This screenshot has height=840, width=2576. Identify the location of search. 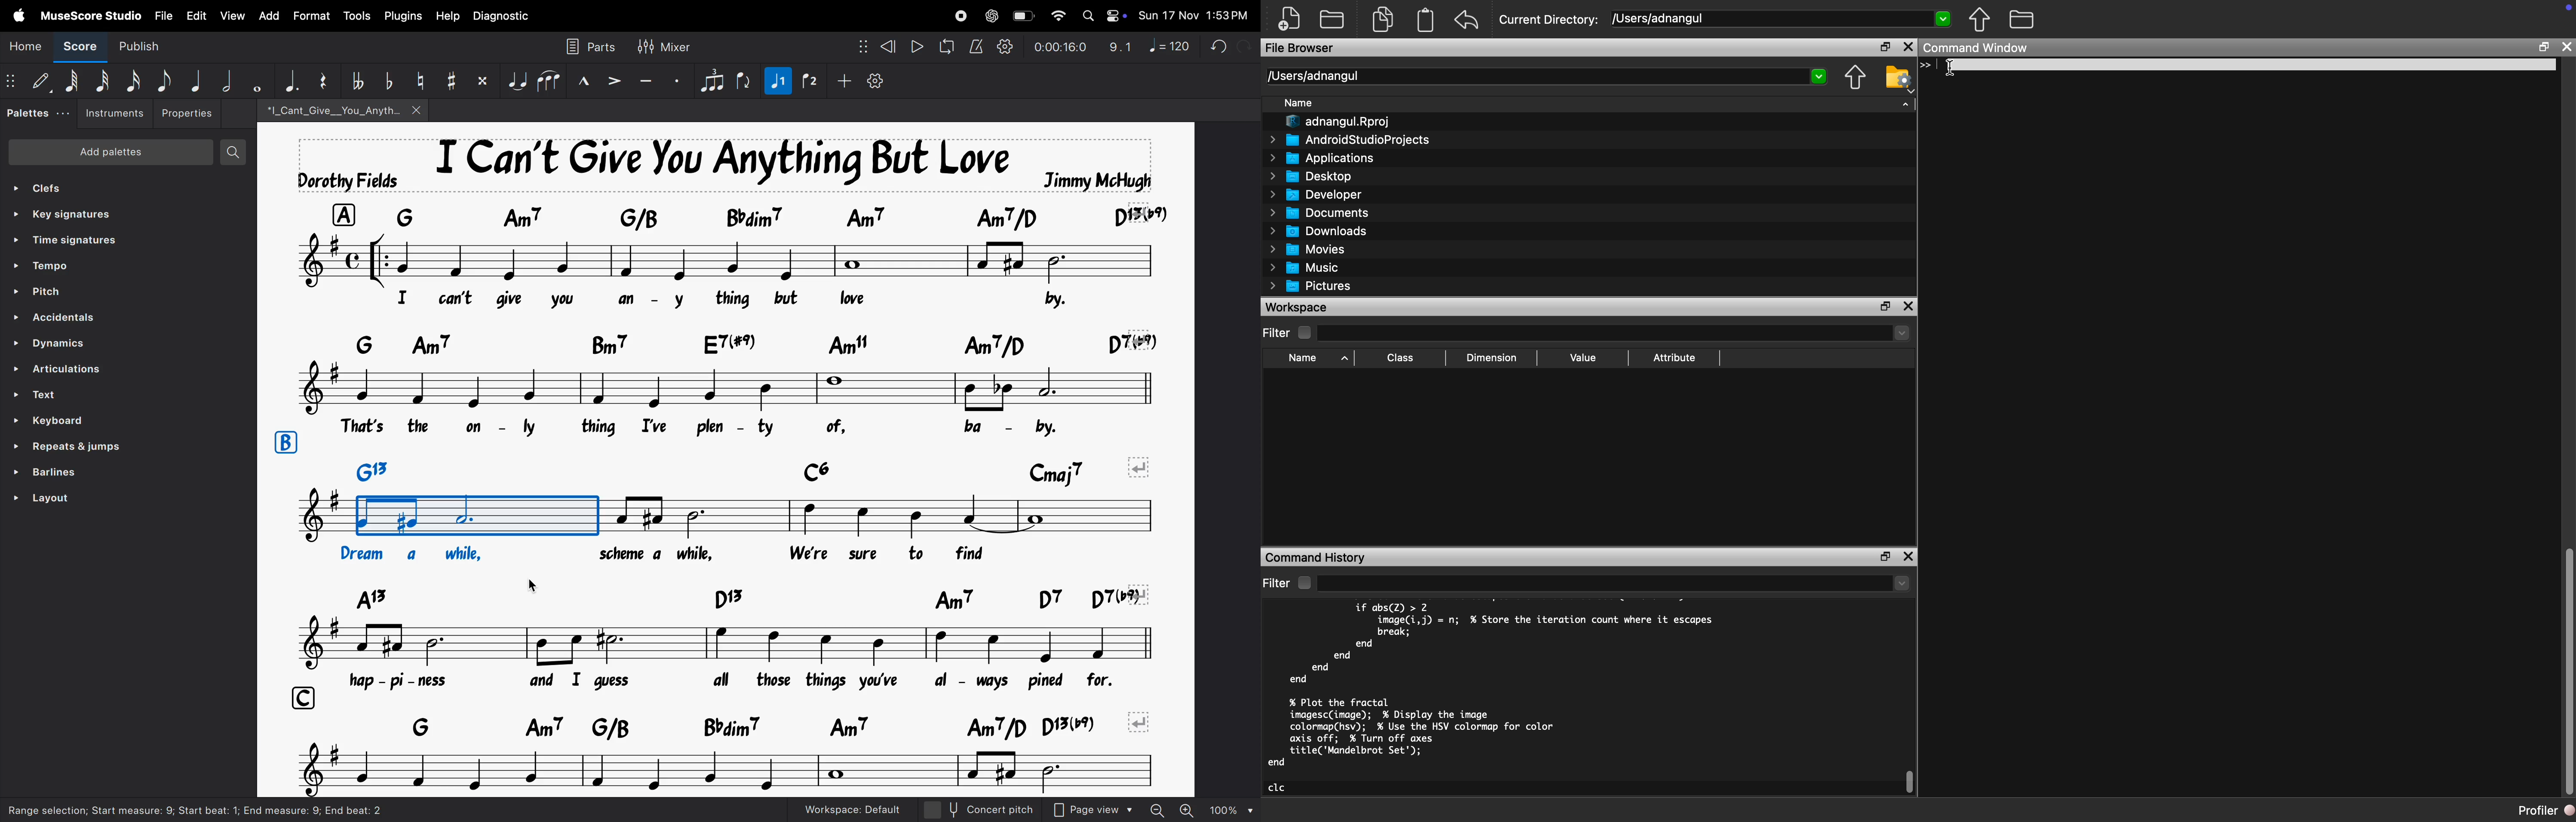
(234, 150).